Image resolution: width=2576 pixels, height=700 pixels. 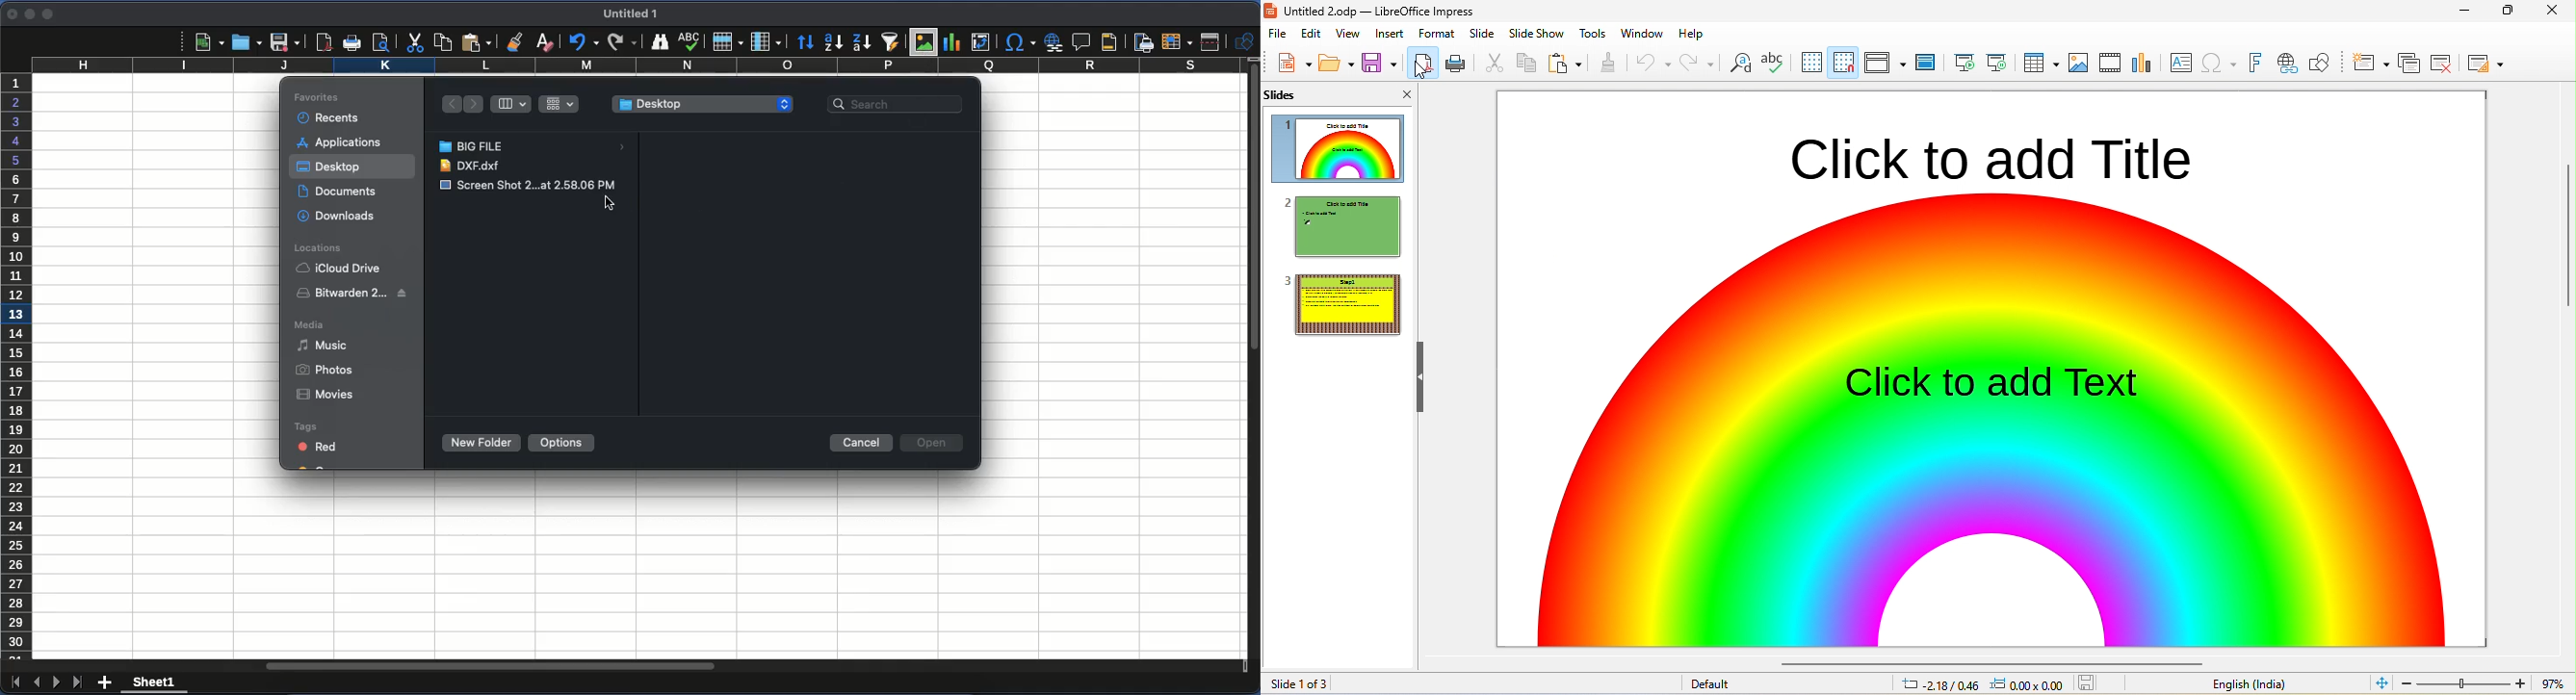 What do you see at coordinates (1994, 381) in the screenshot?
I see `click to add text` at bounding box center [1994, 381].